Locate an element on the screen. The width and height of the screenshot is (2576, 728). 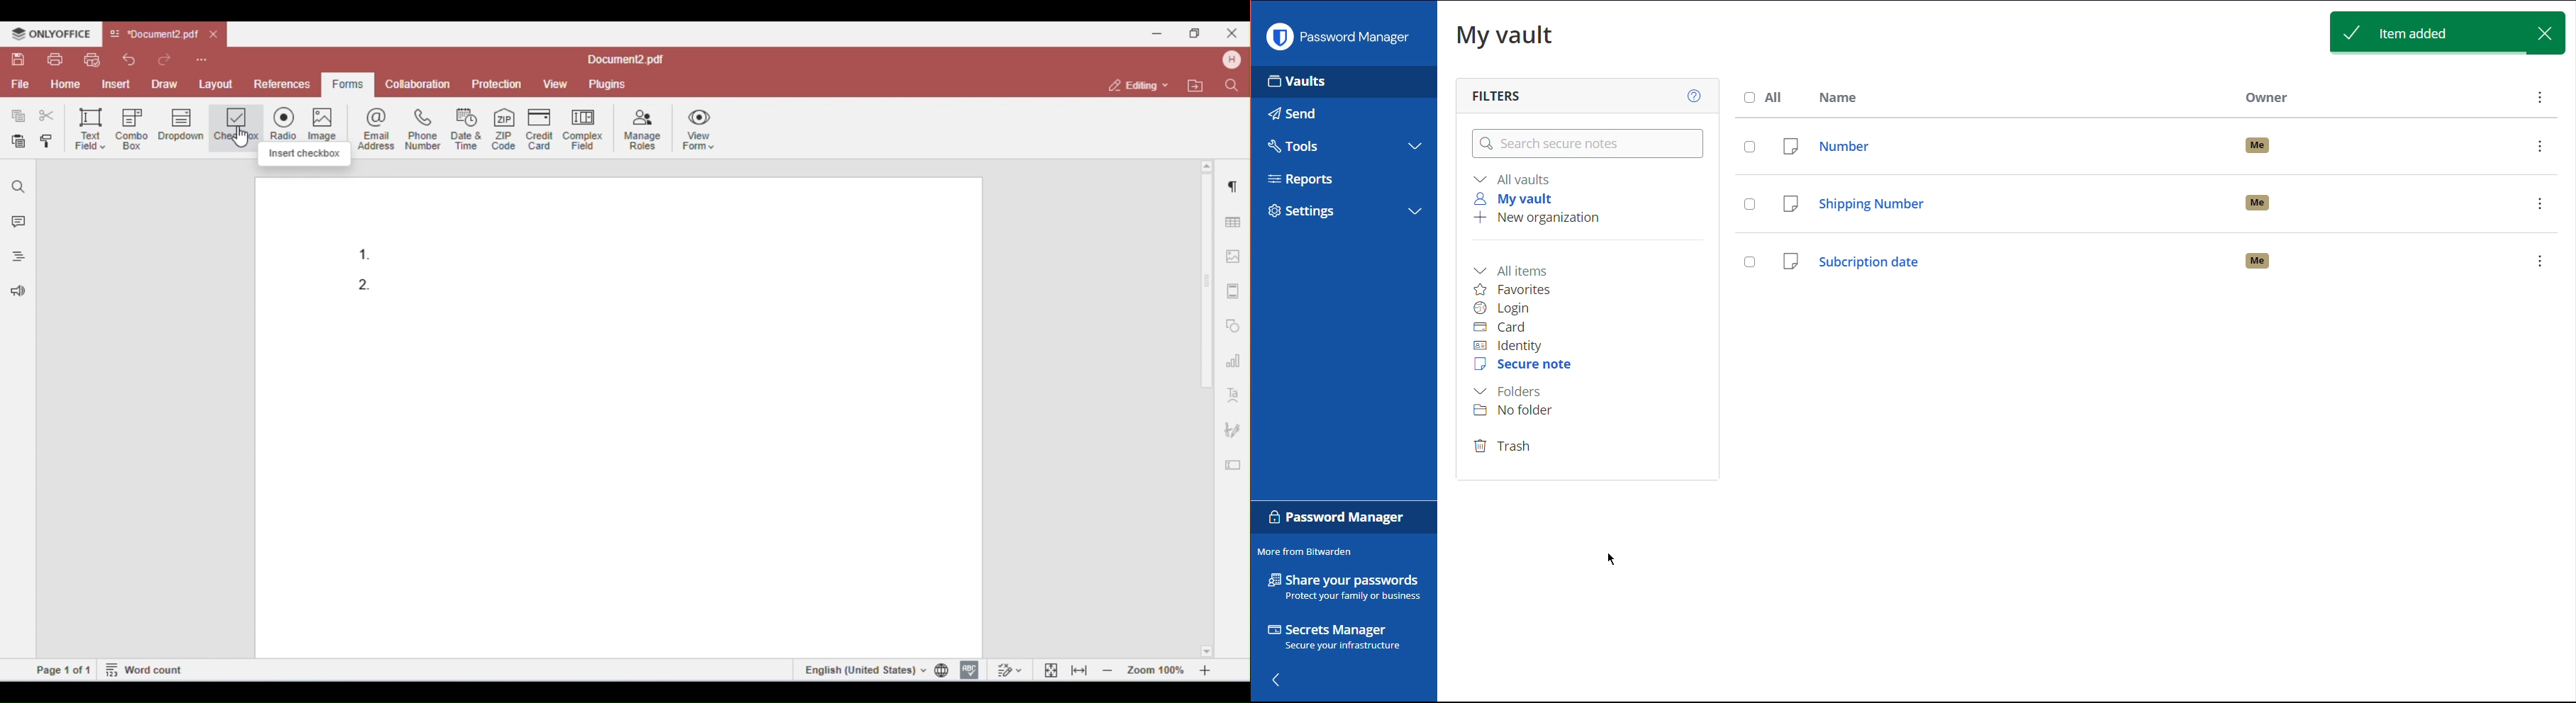
Reports is located at coordinates (1301, 179).